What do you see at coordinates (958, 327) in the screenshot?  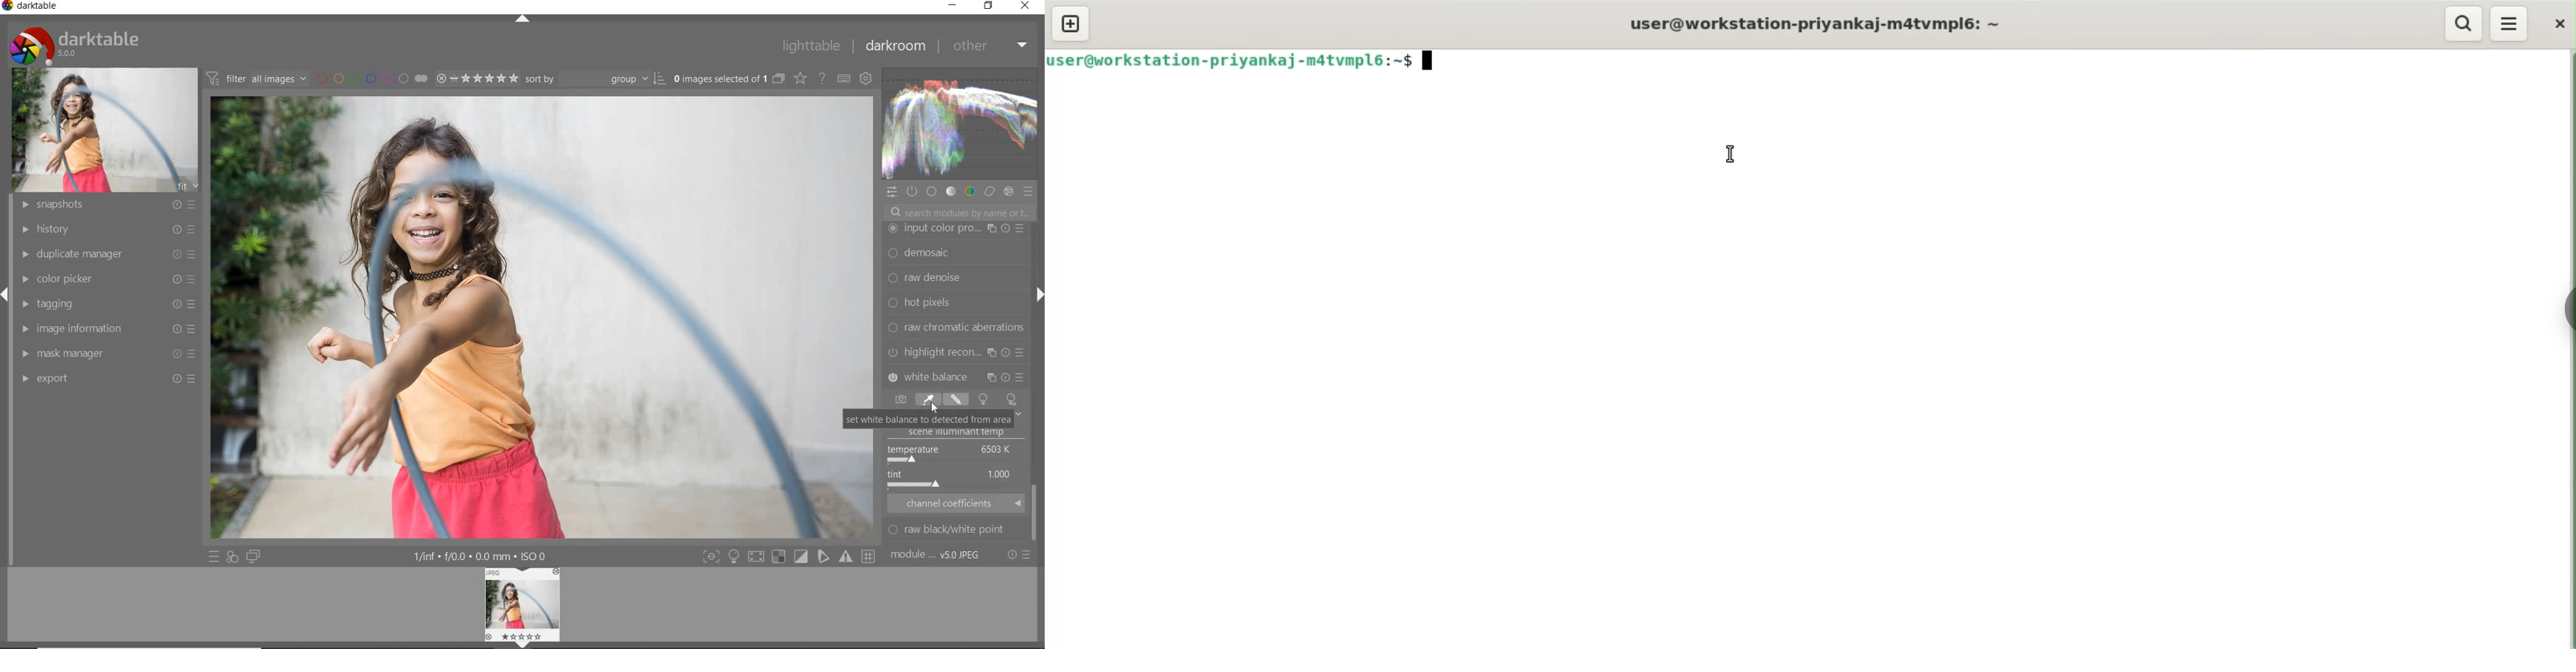 I see `color reconstruction` at bounding box center [958, 327].